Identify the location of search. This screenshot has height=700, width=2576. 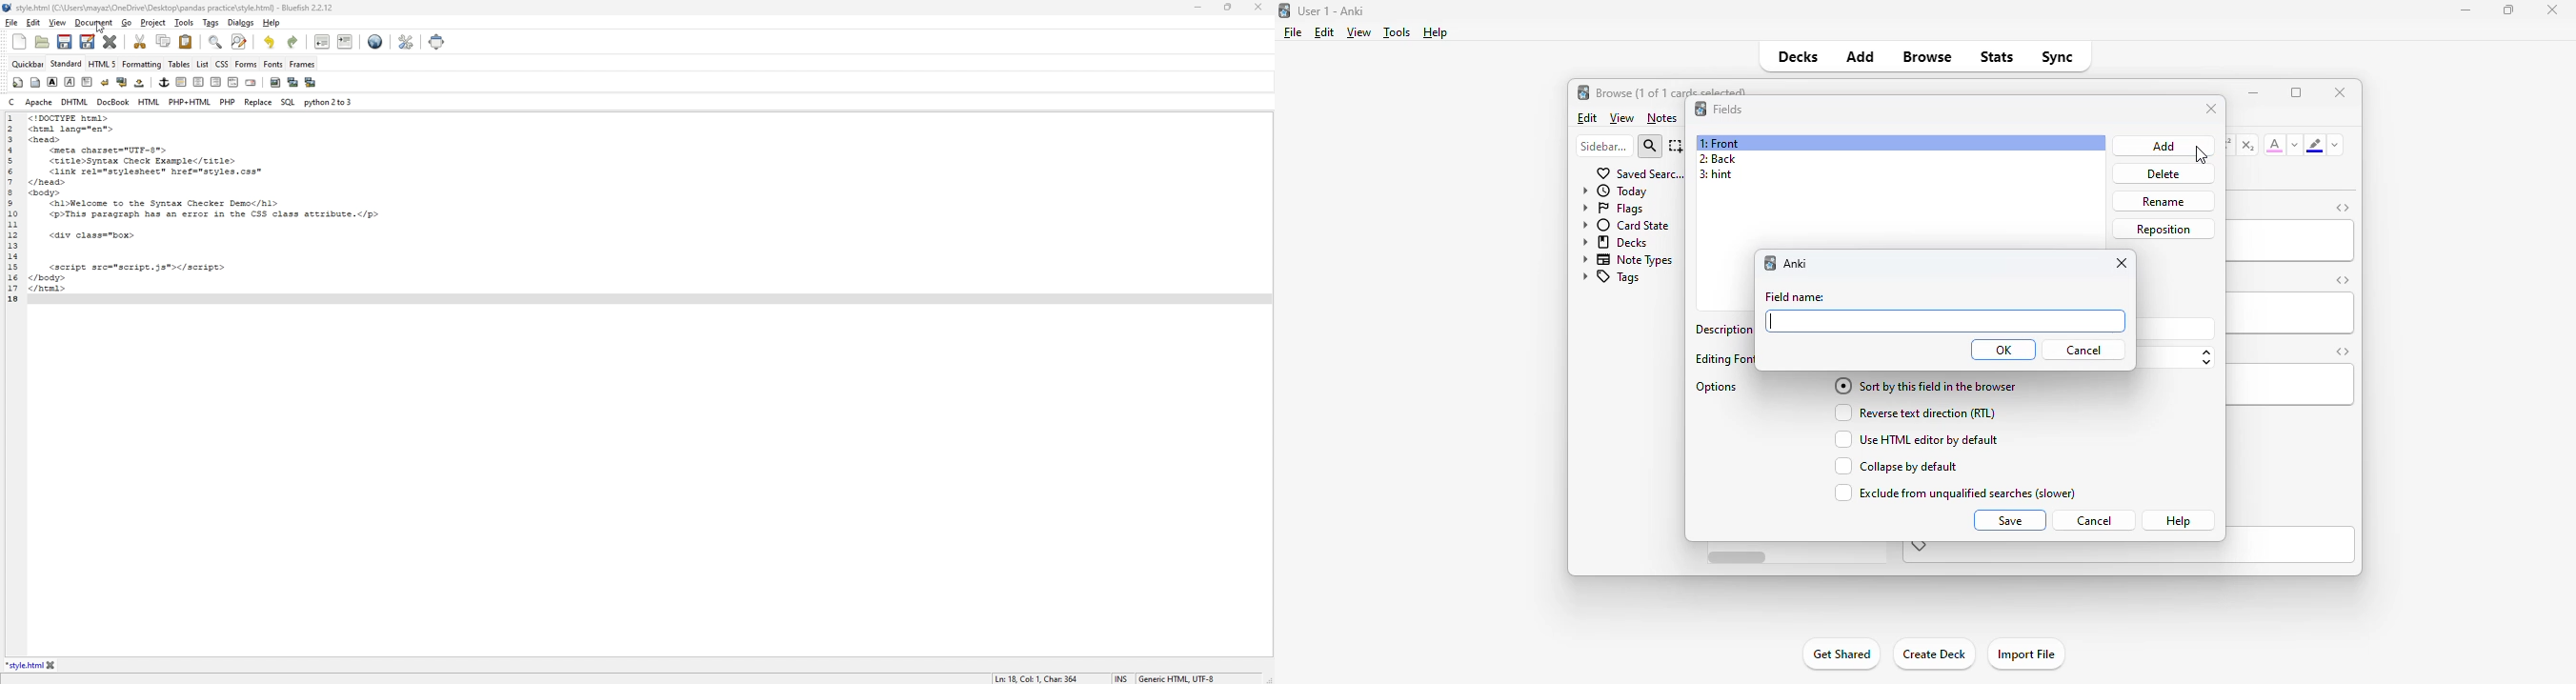
(1650, 147).